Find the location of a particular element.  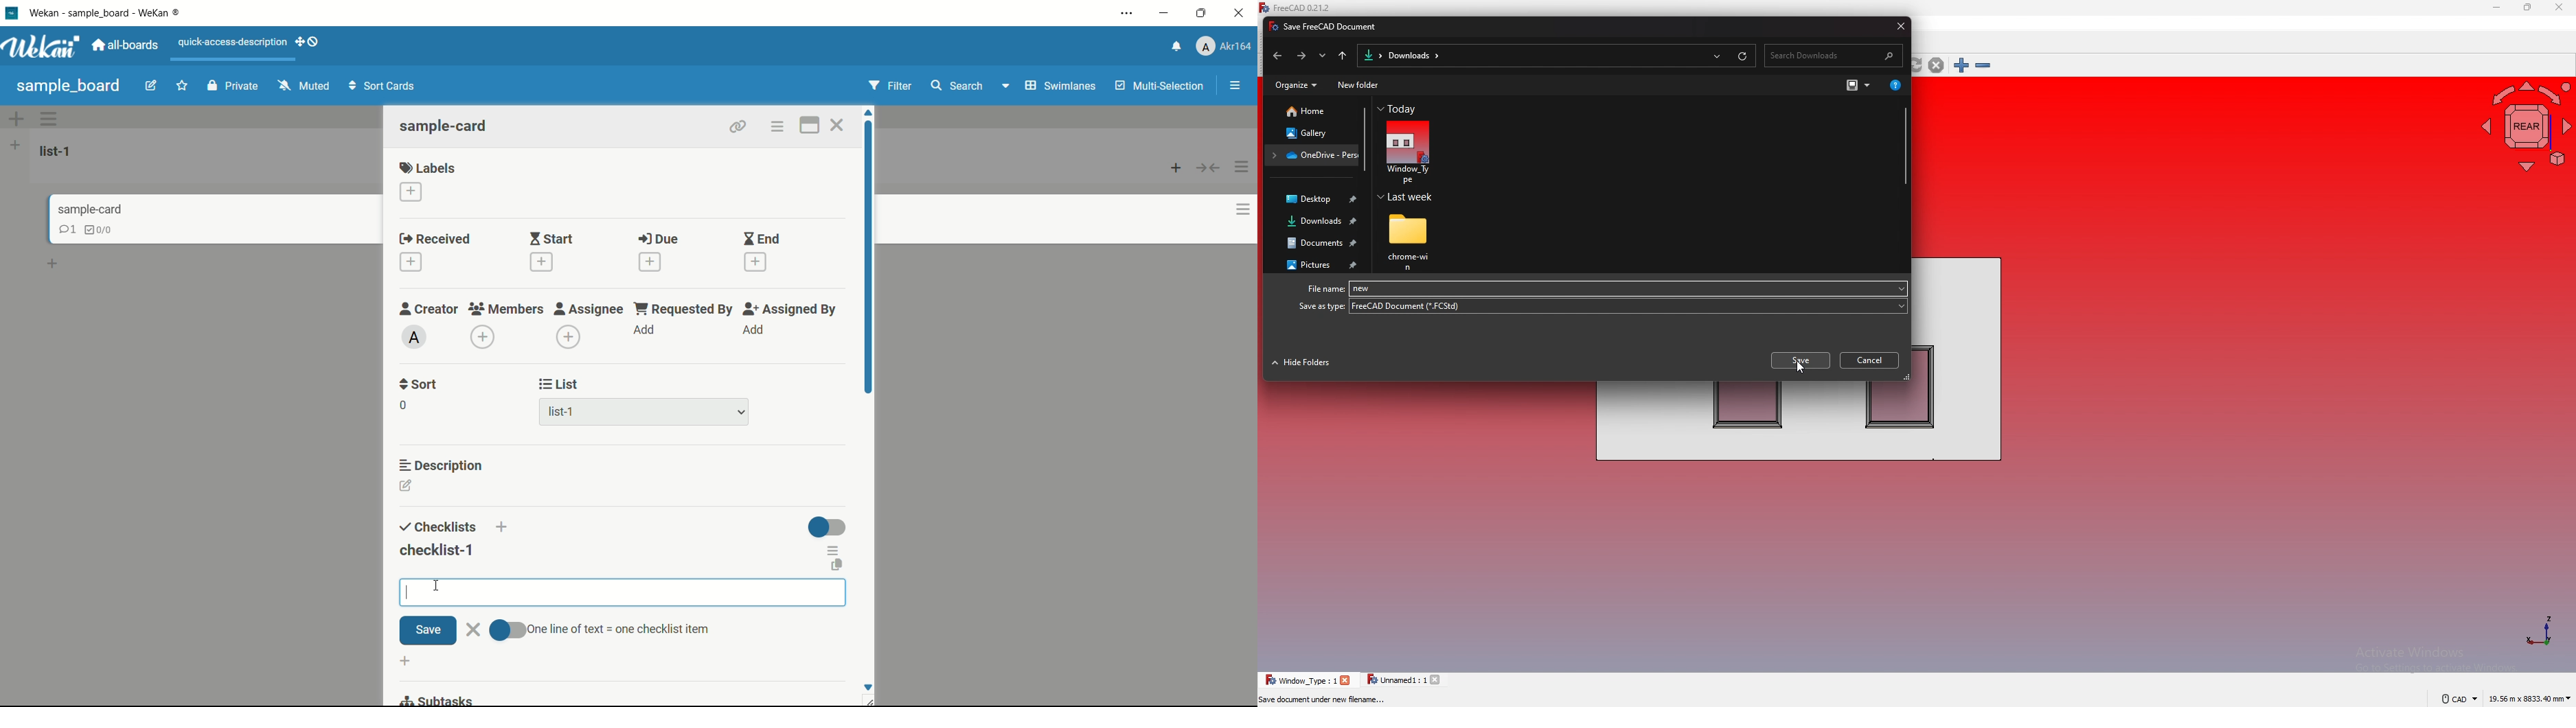

creator is located at coordinates (427, 310).